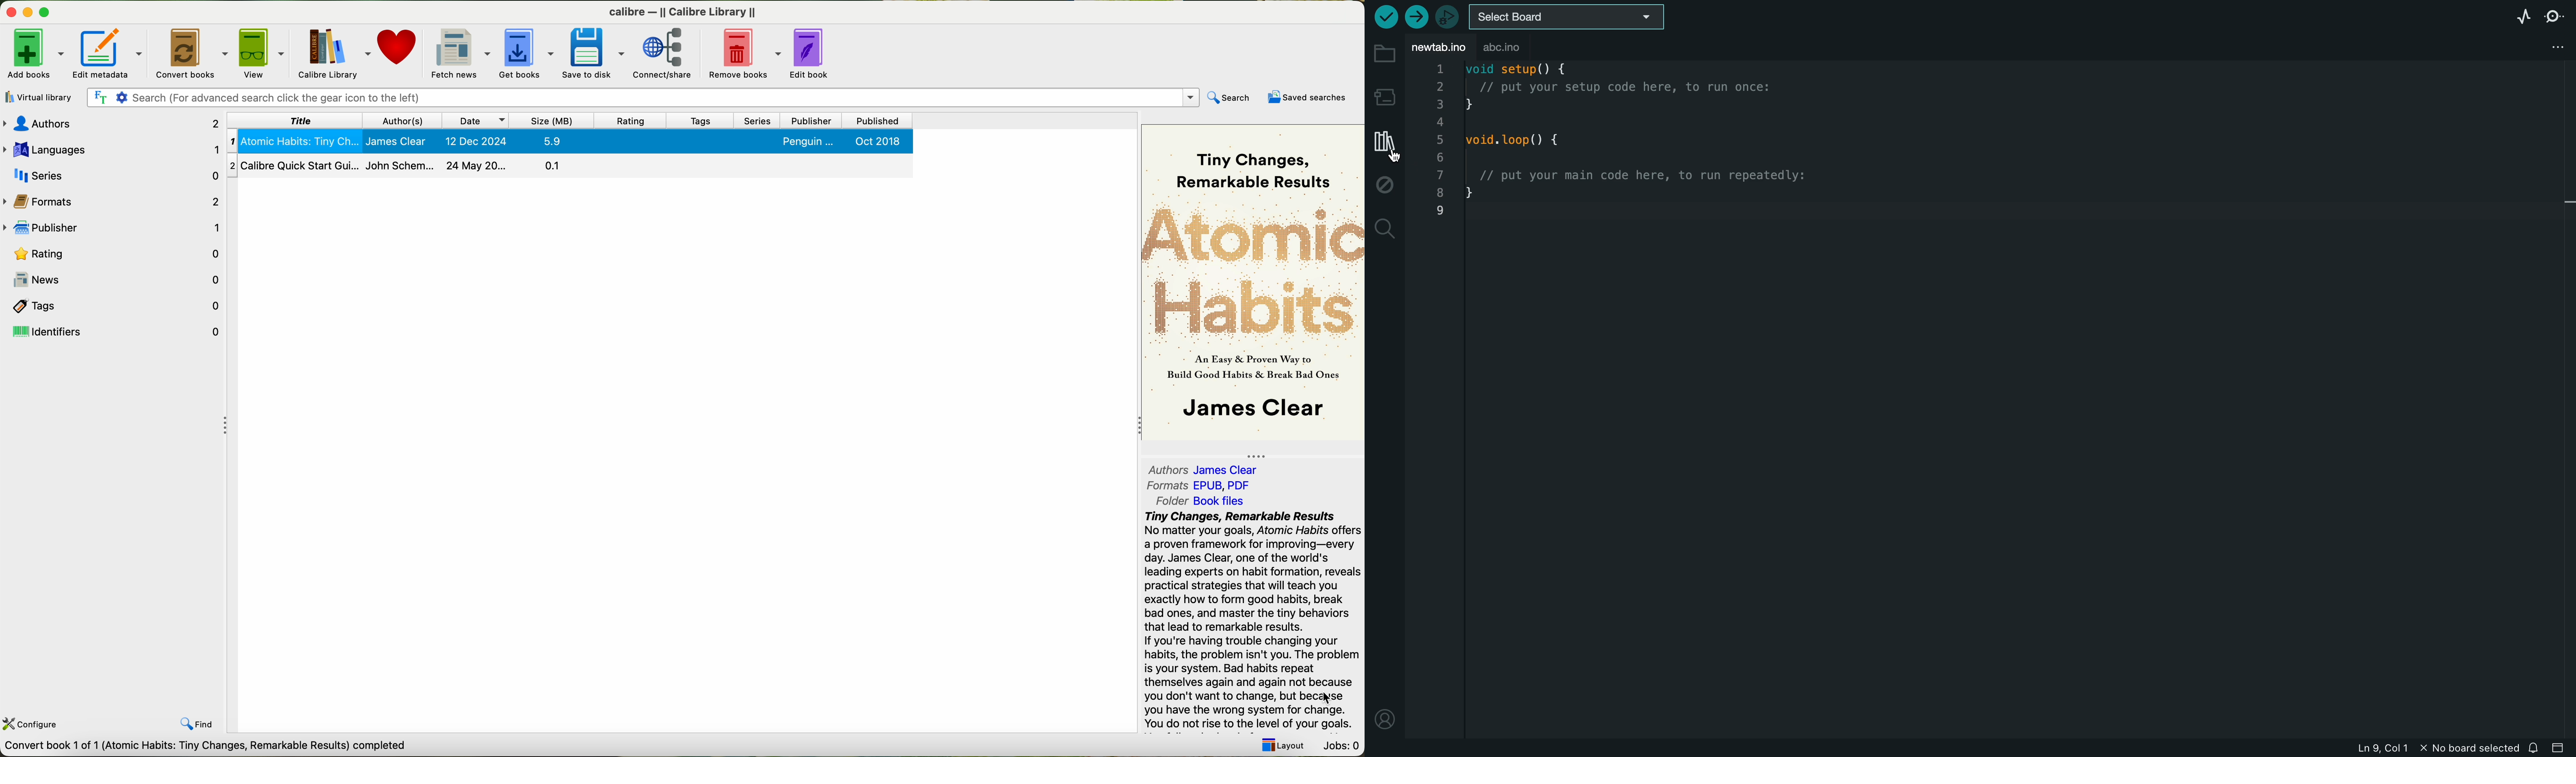  Describe the element at coordinates (1254, 621) in the screenshot. I see `summary` at that location.